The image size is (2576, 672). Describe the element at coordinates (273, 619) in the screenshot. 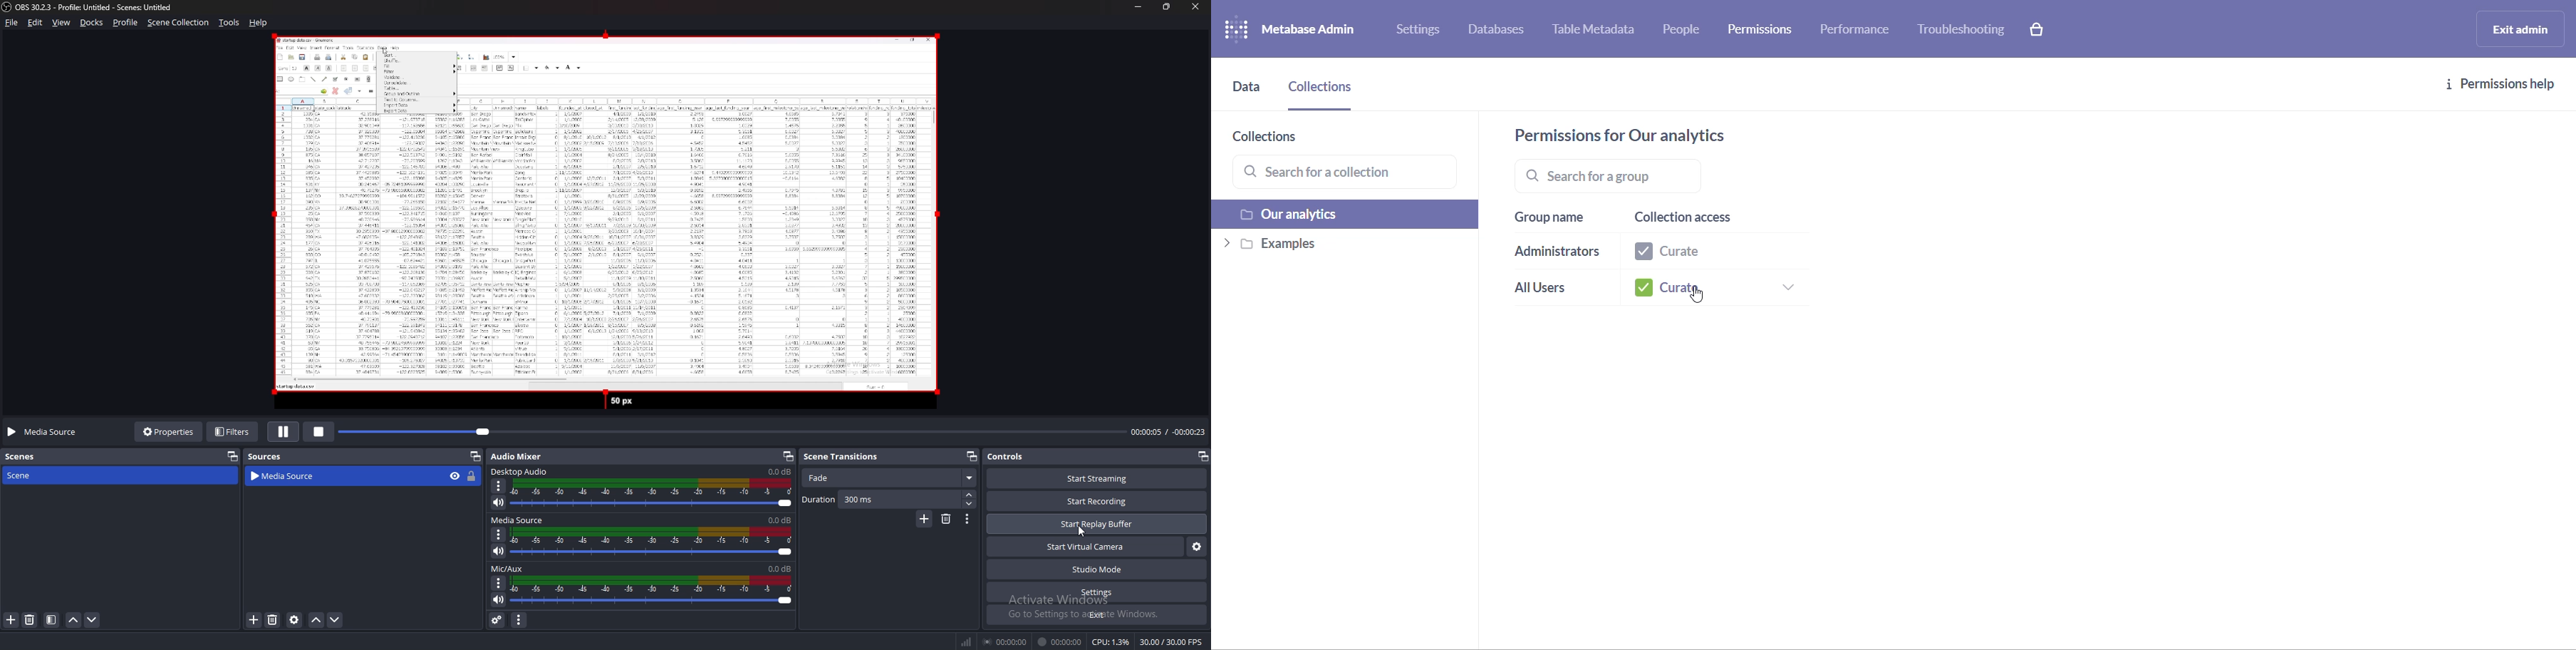

I see `delete source` at that location.